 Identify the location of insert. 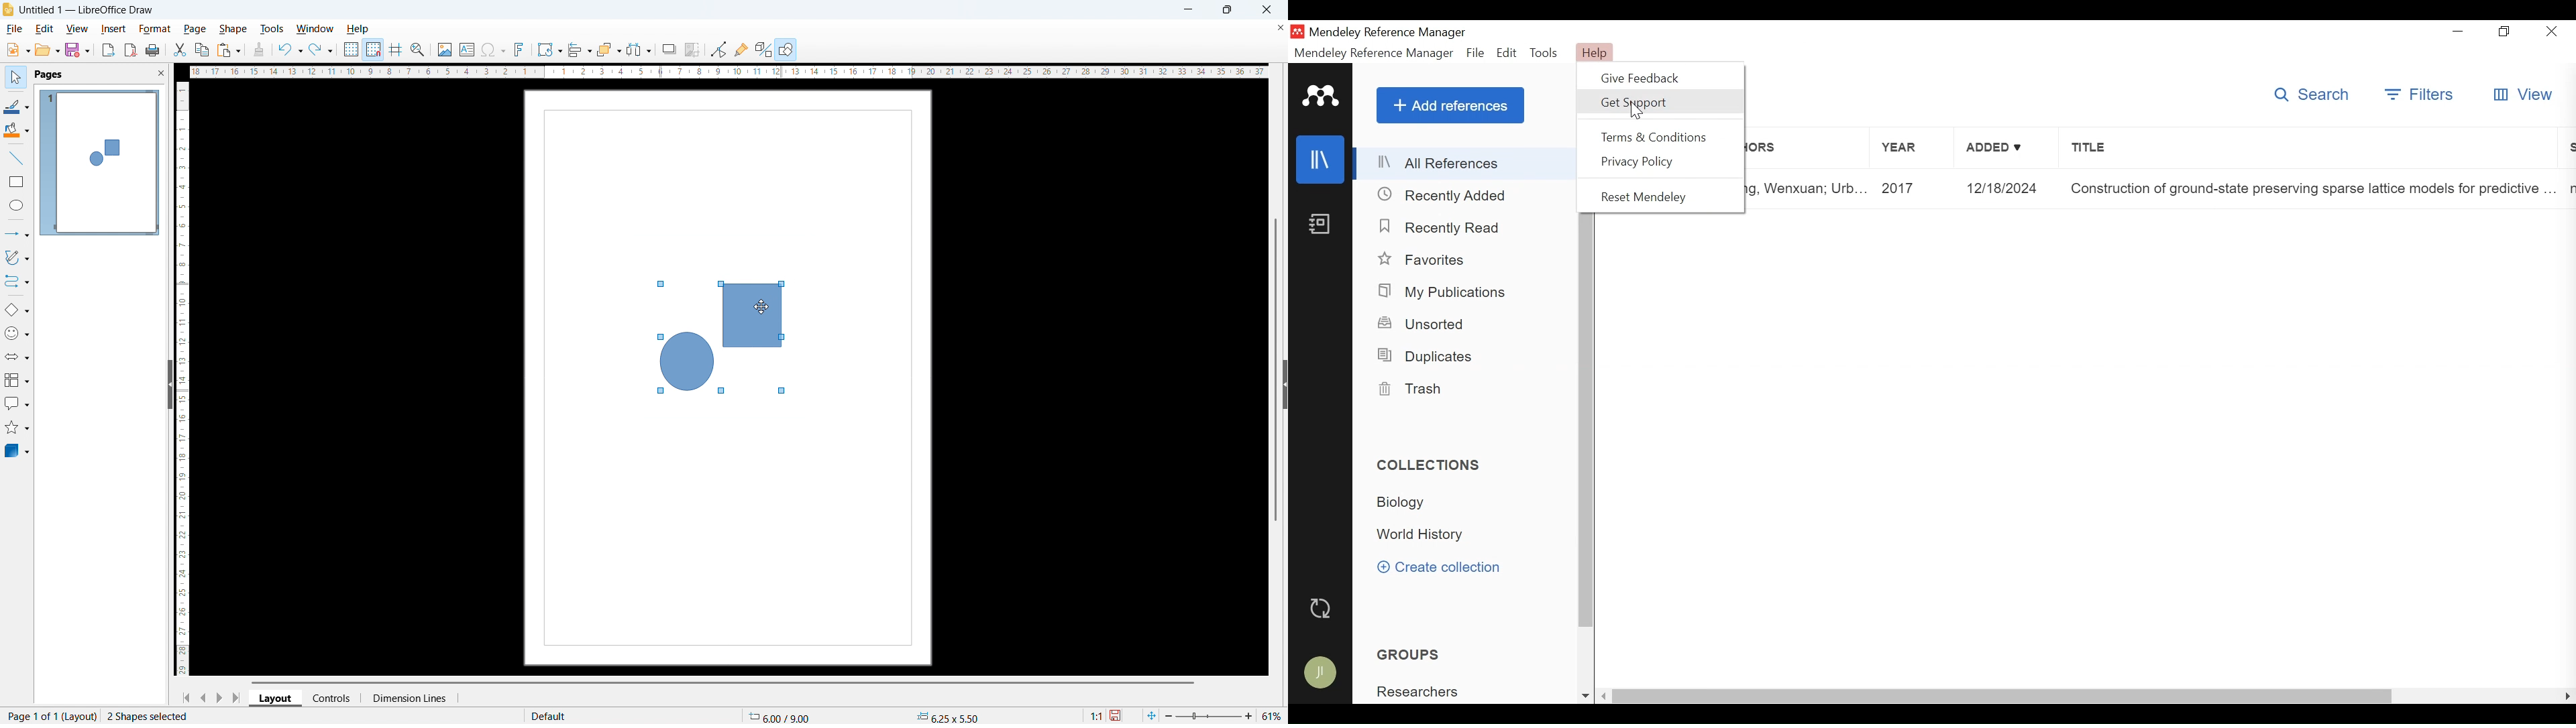
(113, 29).